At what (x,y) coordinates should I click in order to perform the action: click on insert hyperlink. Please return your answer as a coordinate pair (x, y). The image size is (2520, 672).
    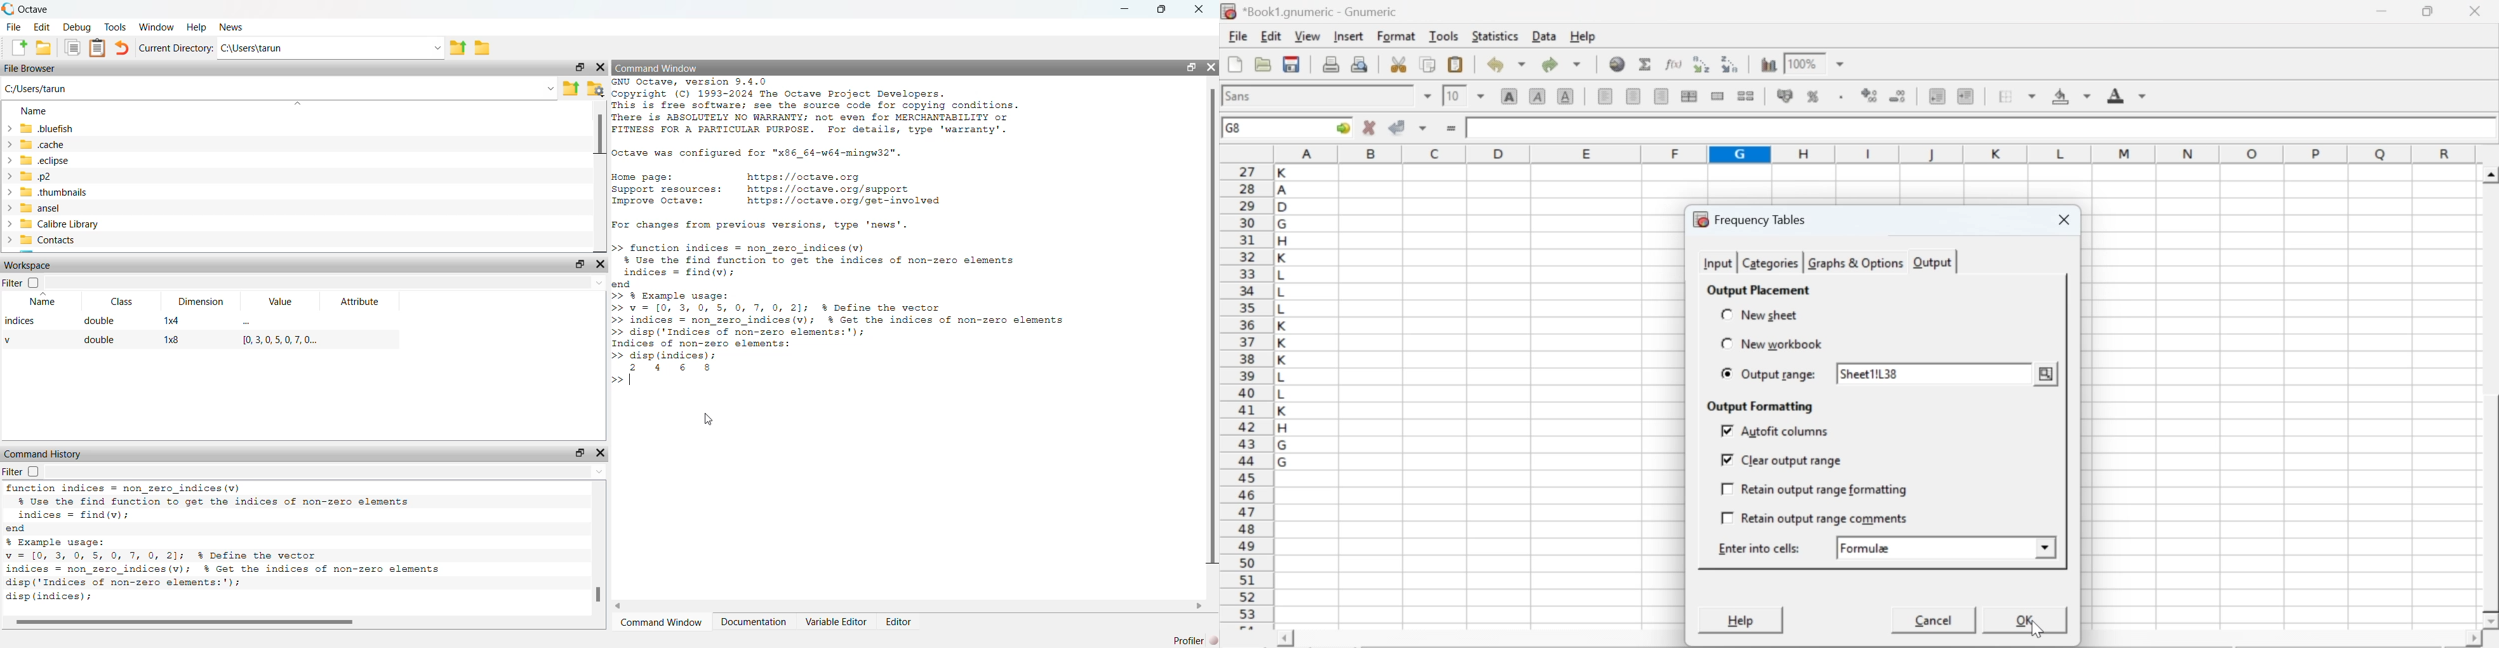
    Looking at the image, I should click on (1618, 64).